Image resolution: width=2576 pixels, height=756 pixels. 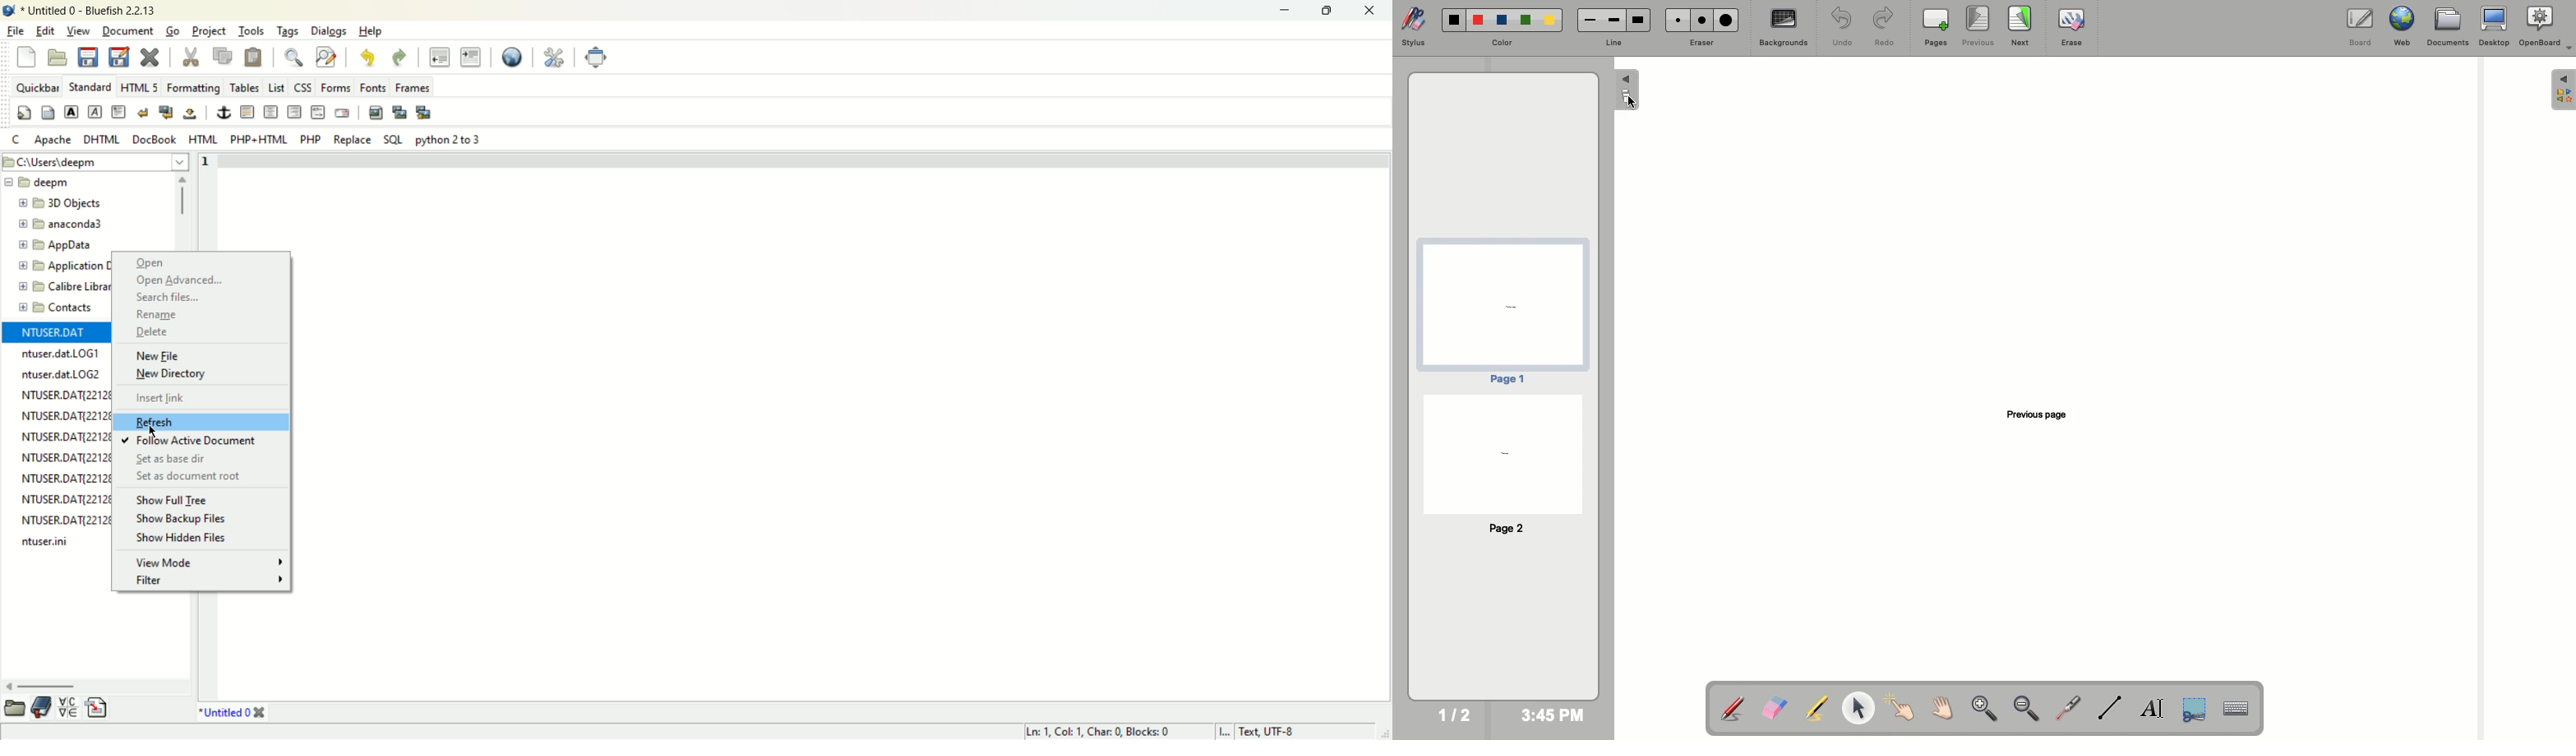 What do you see at coordinates (77, 30) in the screenshot?
I see `view` at bounding box center [77, 30].